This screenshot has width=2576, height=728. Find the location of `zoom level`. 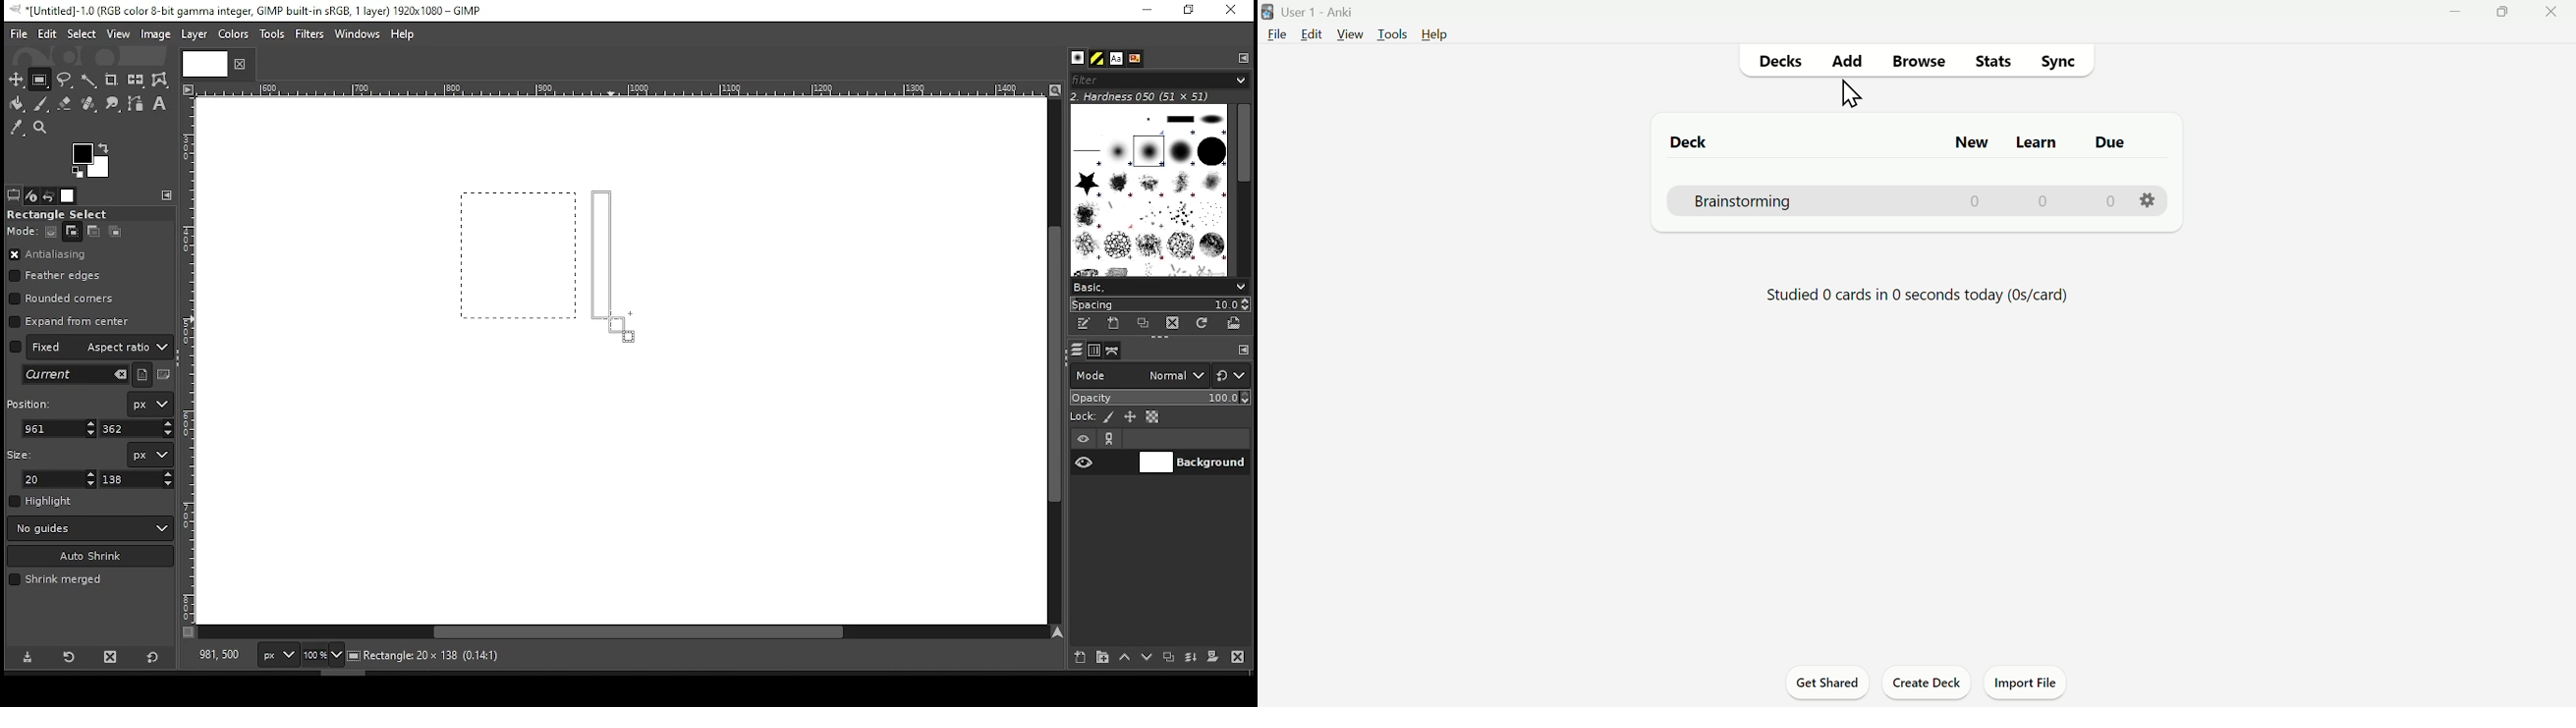

zoom level is located at coordinates (322, 657).